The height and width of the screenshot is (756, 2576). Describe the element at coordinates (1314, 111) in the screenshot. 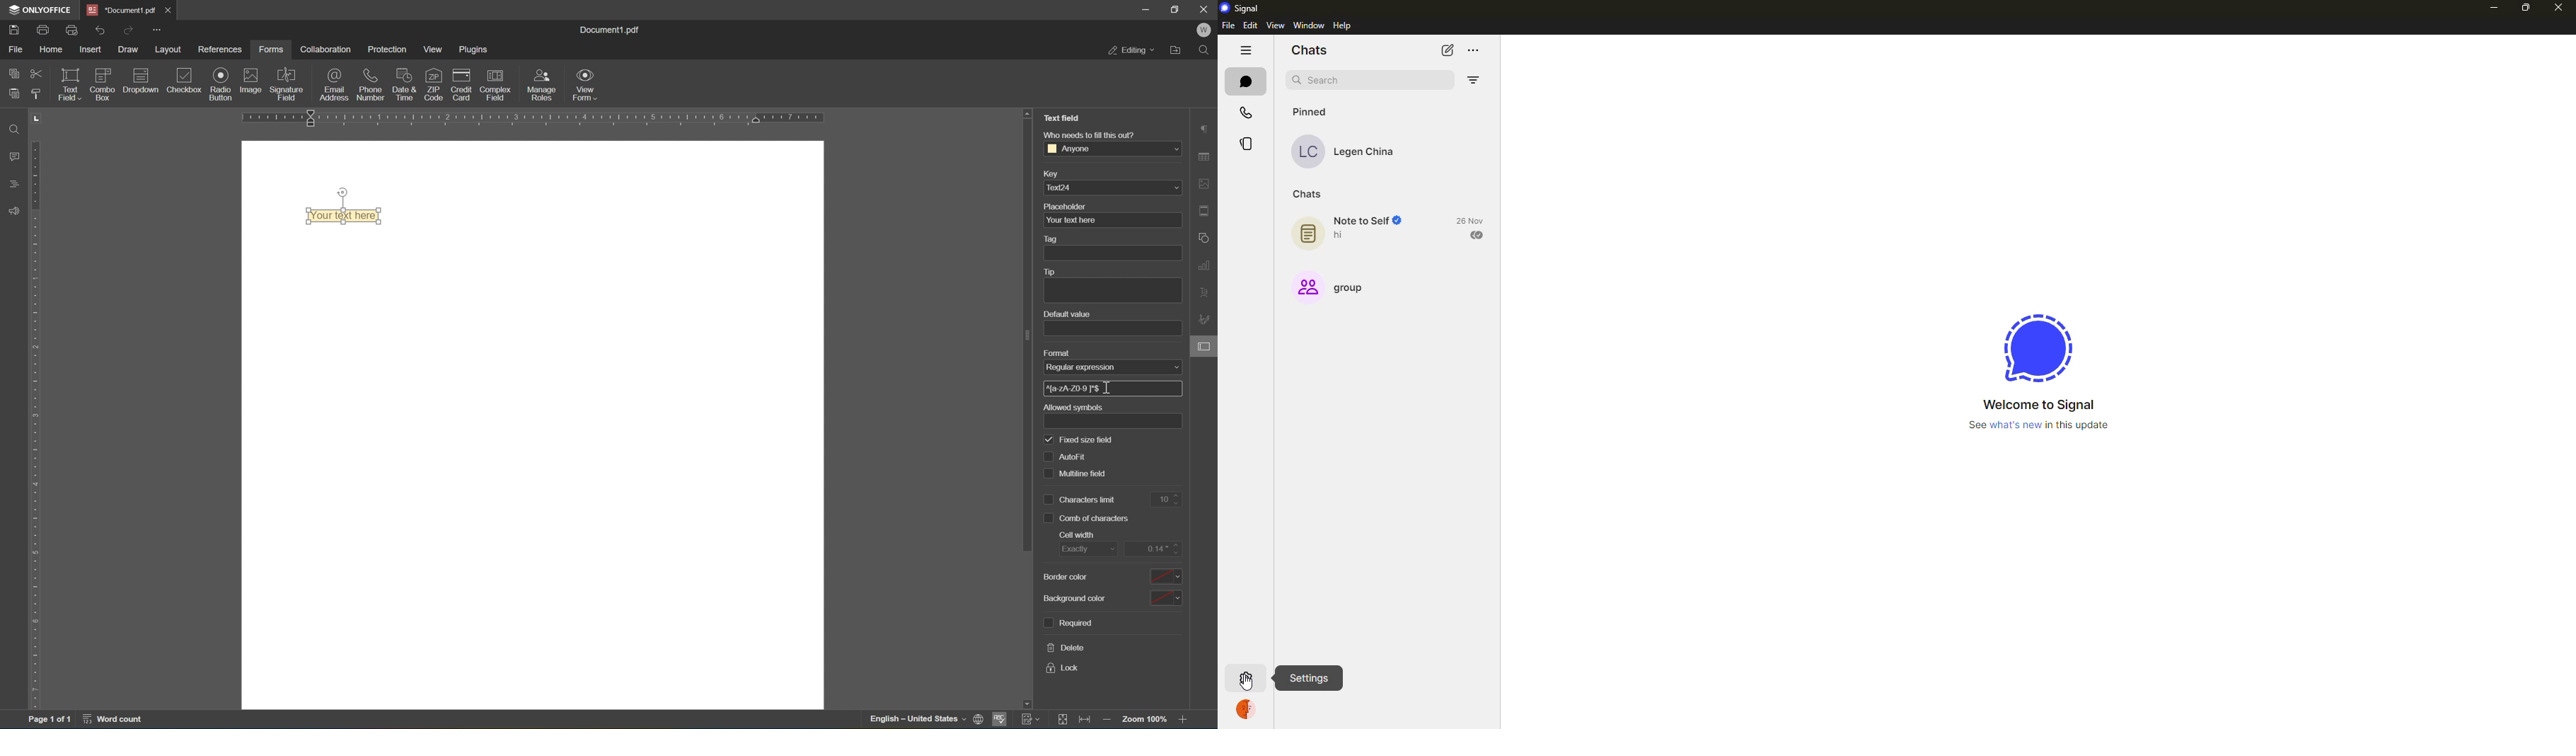

I see `pinned` at that location.